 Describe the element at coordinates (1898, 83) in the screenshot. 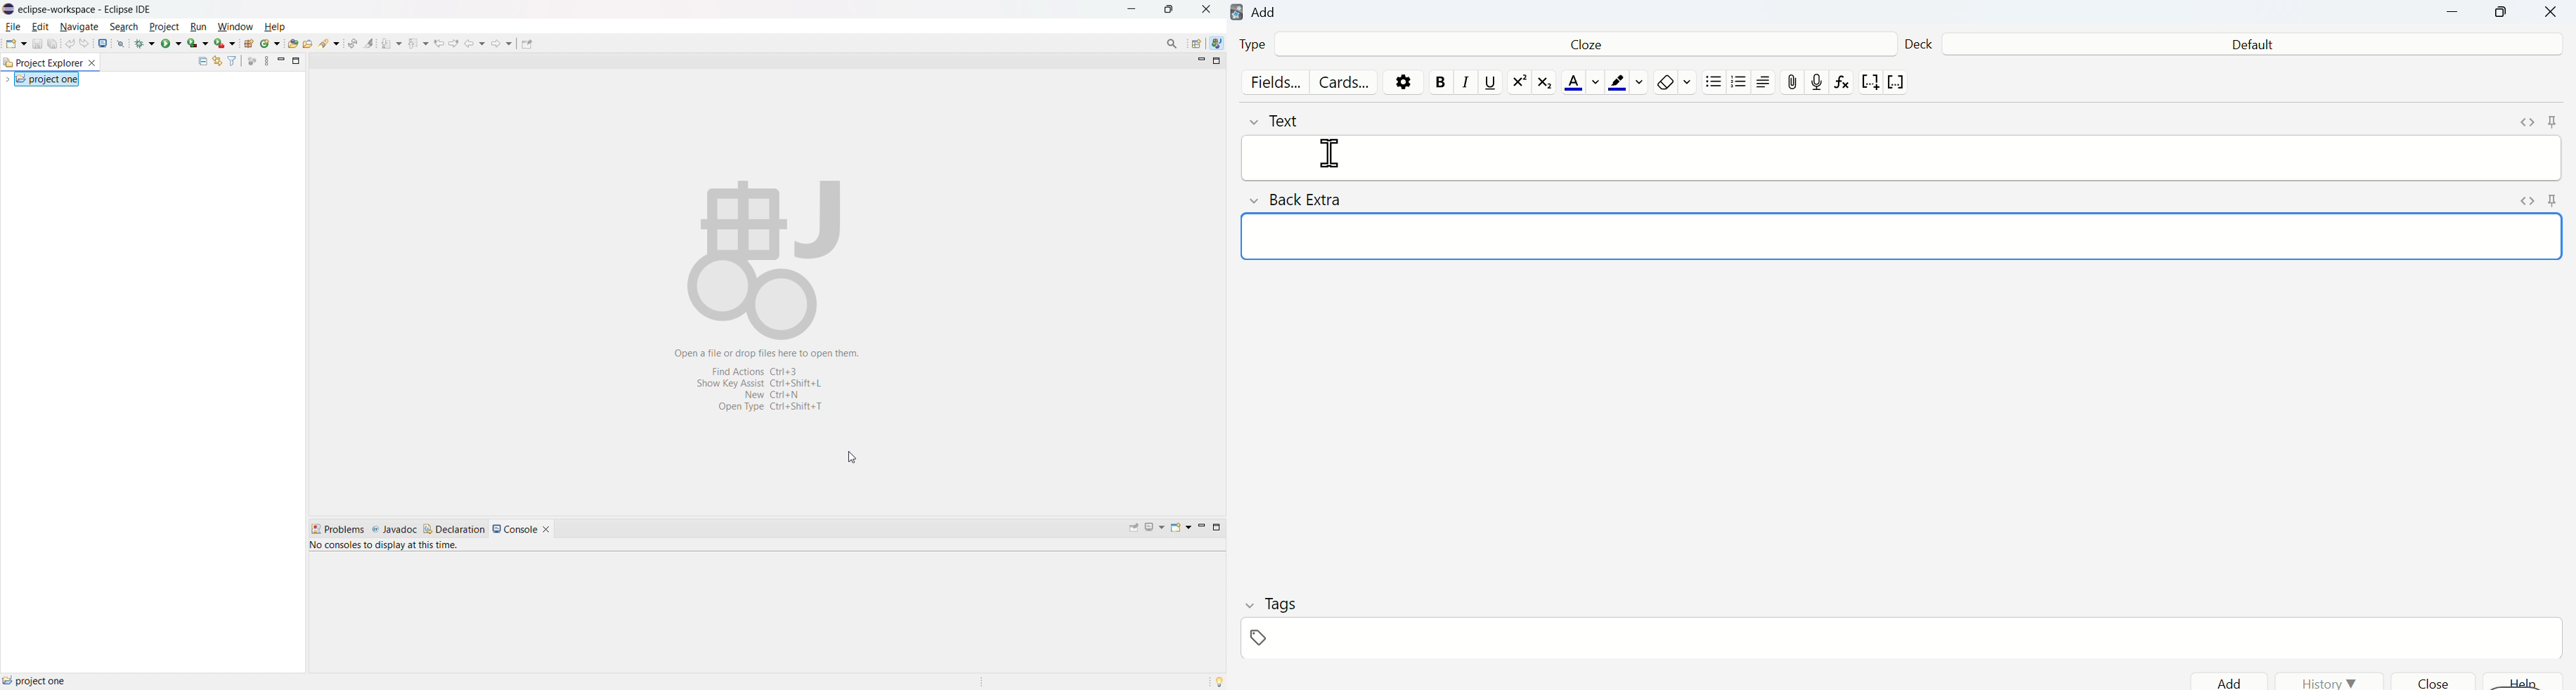

I see `vector` at that location.